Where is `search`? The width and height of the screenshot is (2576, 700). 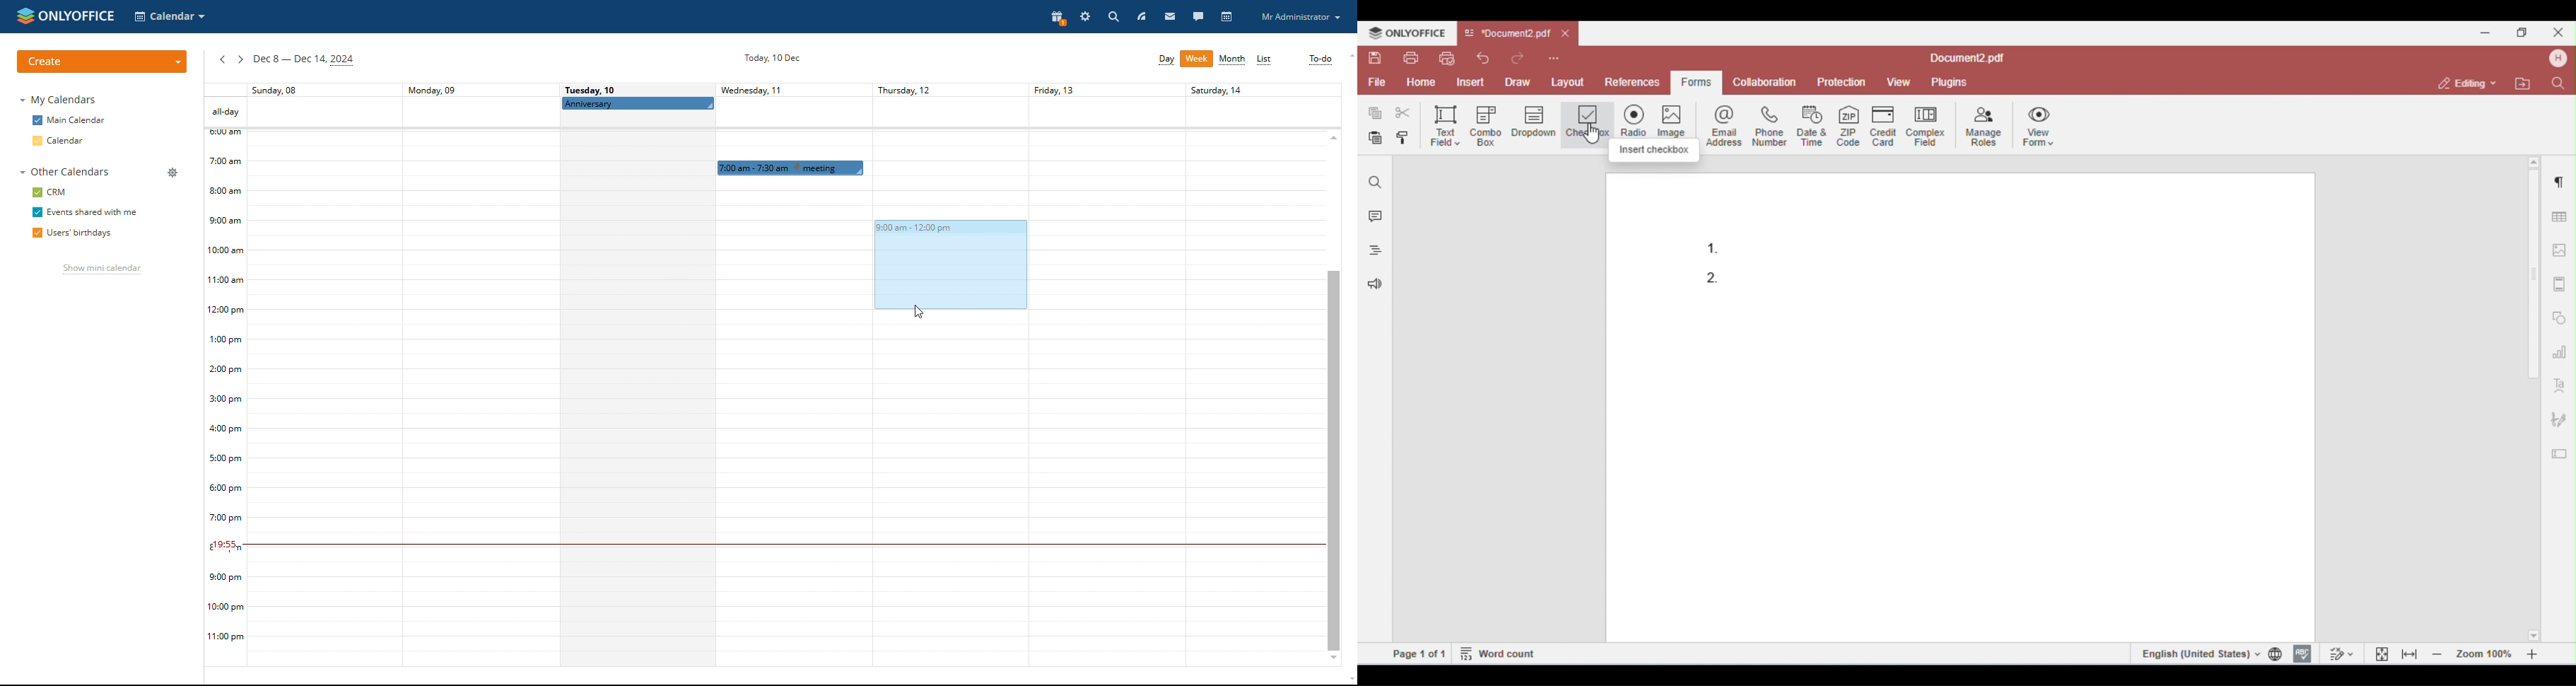 search is located at coordinates (1112, 16).